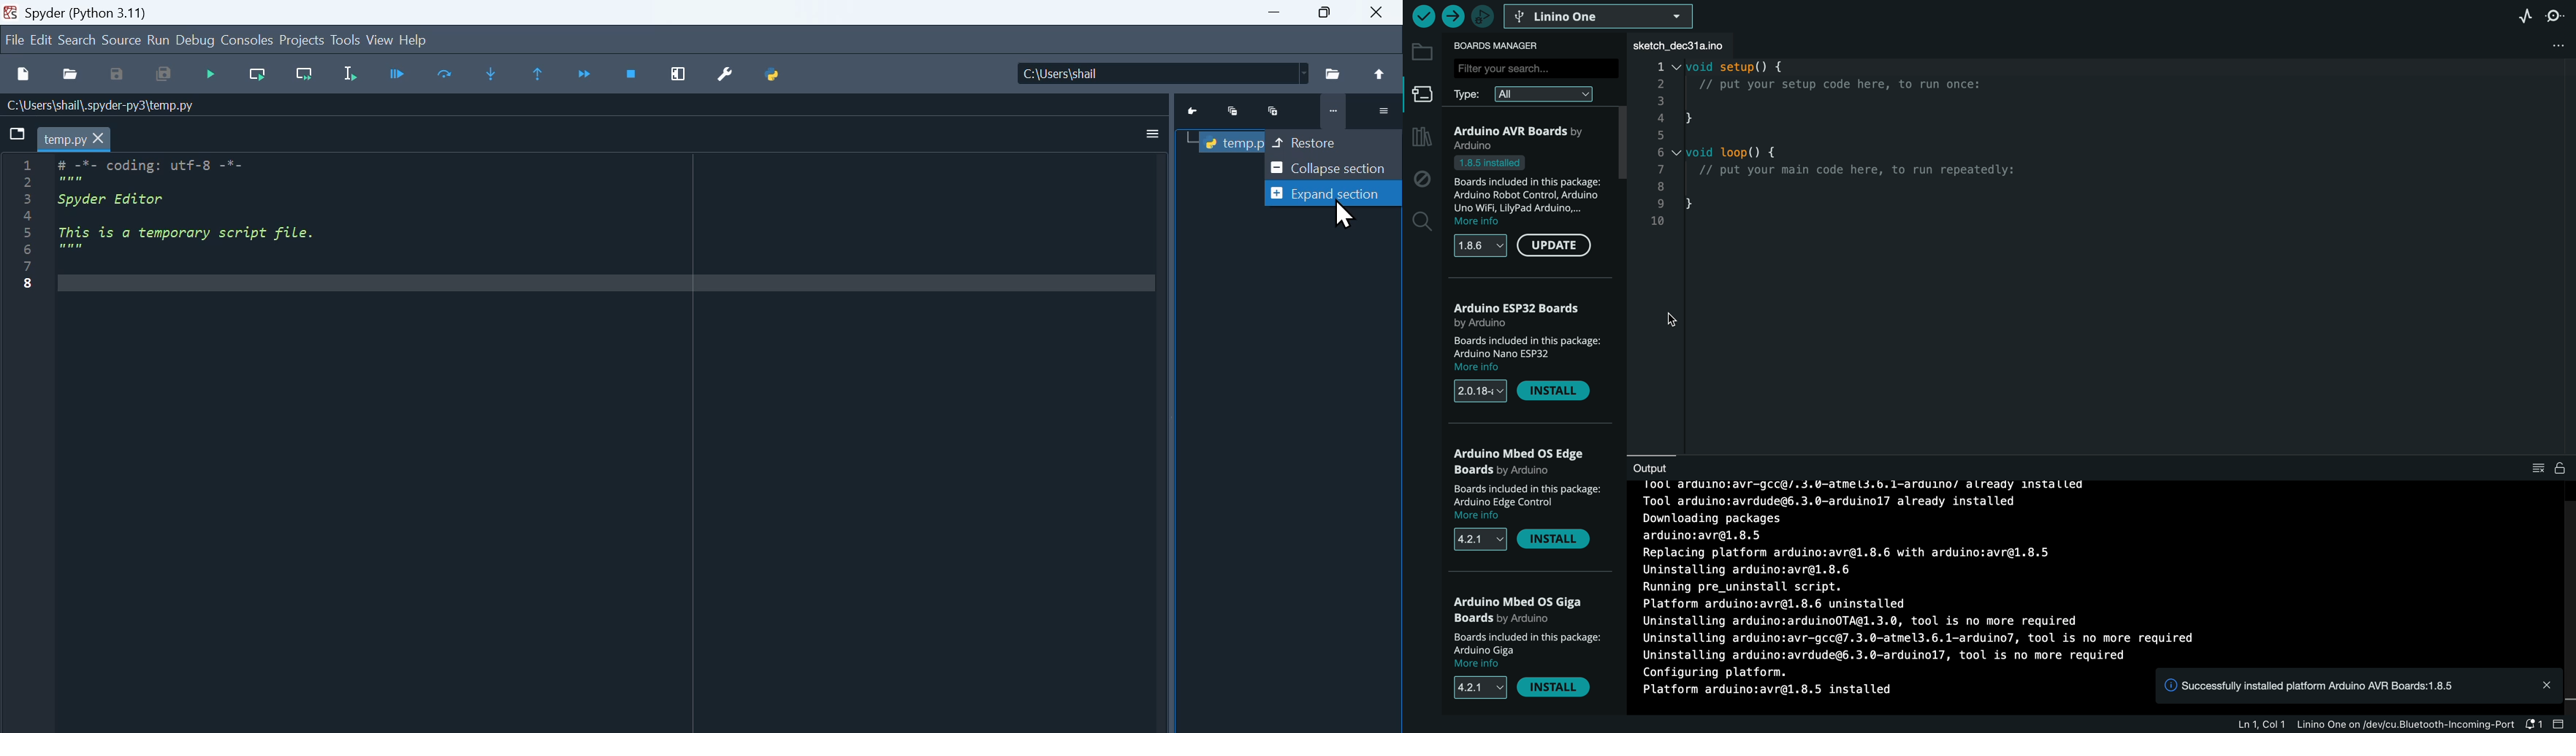 This screenshot has width=2576, height=756. What do you see at coordinates (1345, 215) in the screenshot?
I see `Cursor` at bounding box center [1345, 215].